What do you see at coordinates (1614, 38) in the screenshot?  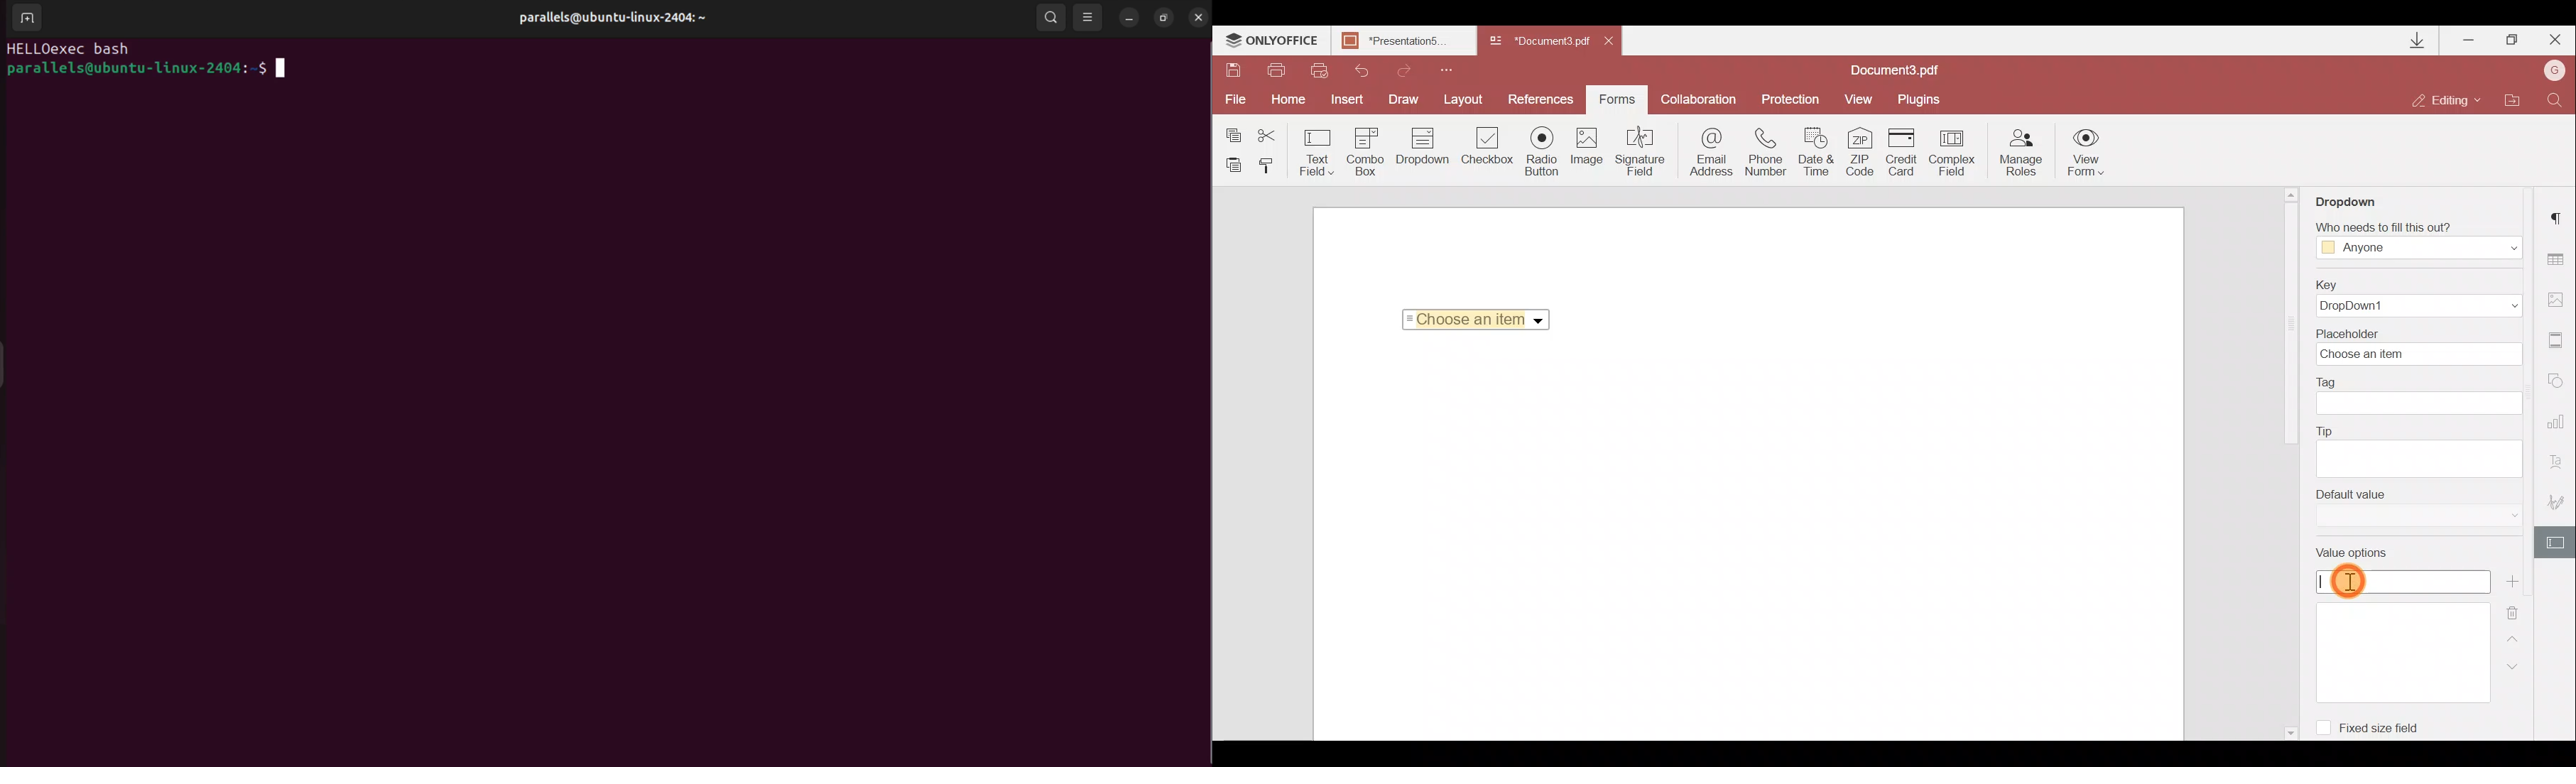 I see `Close` at bounding box center [1614, 38].